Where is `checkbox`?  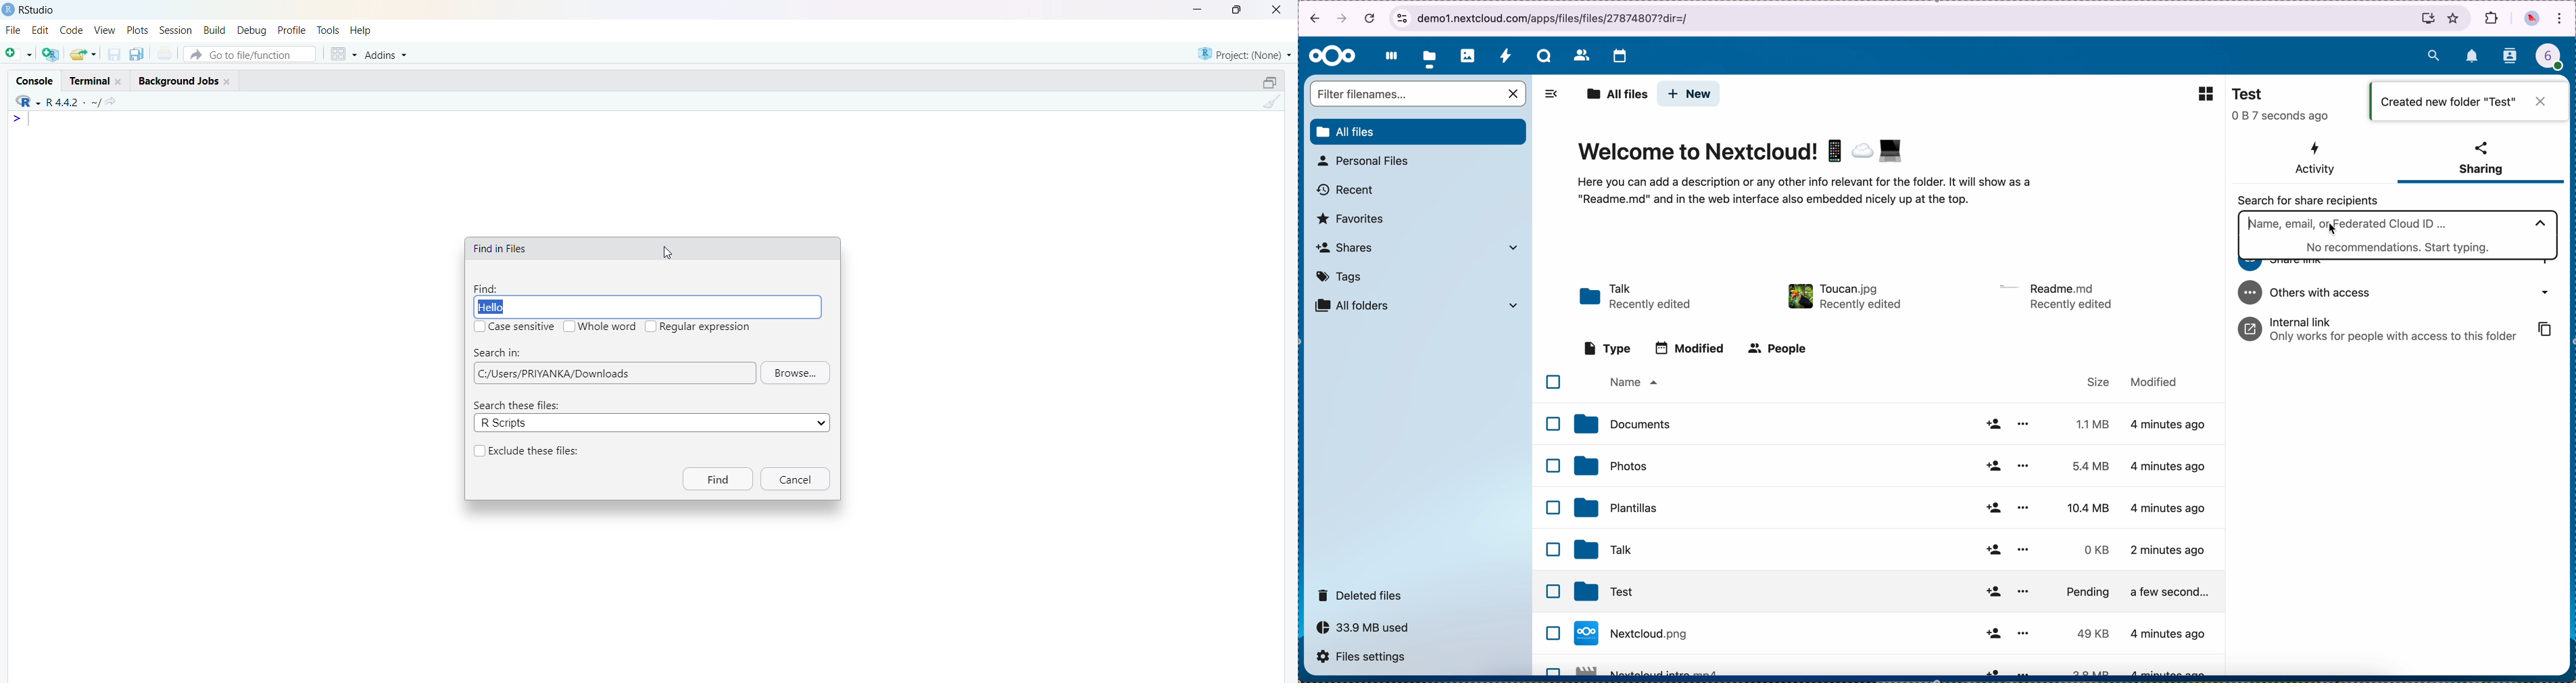 checkbox is located at coordinates (651, 327).